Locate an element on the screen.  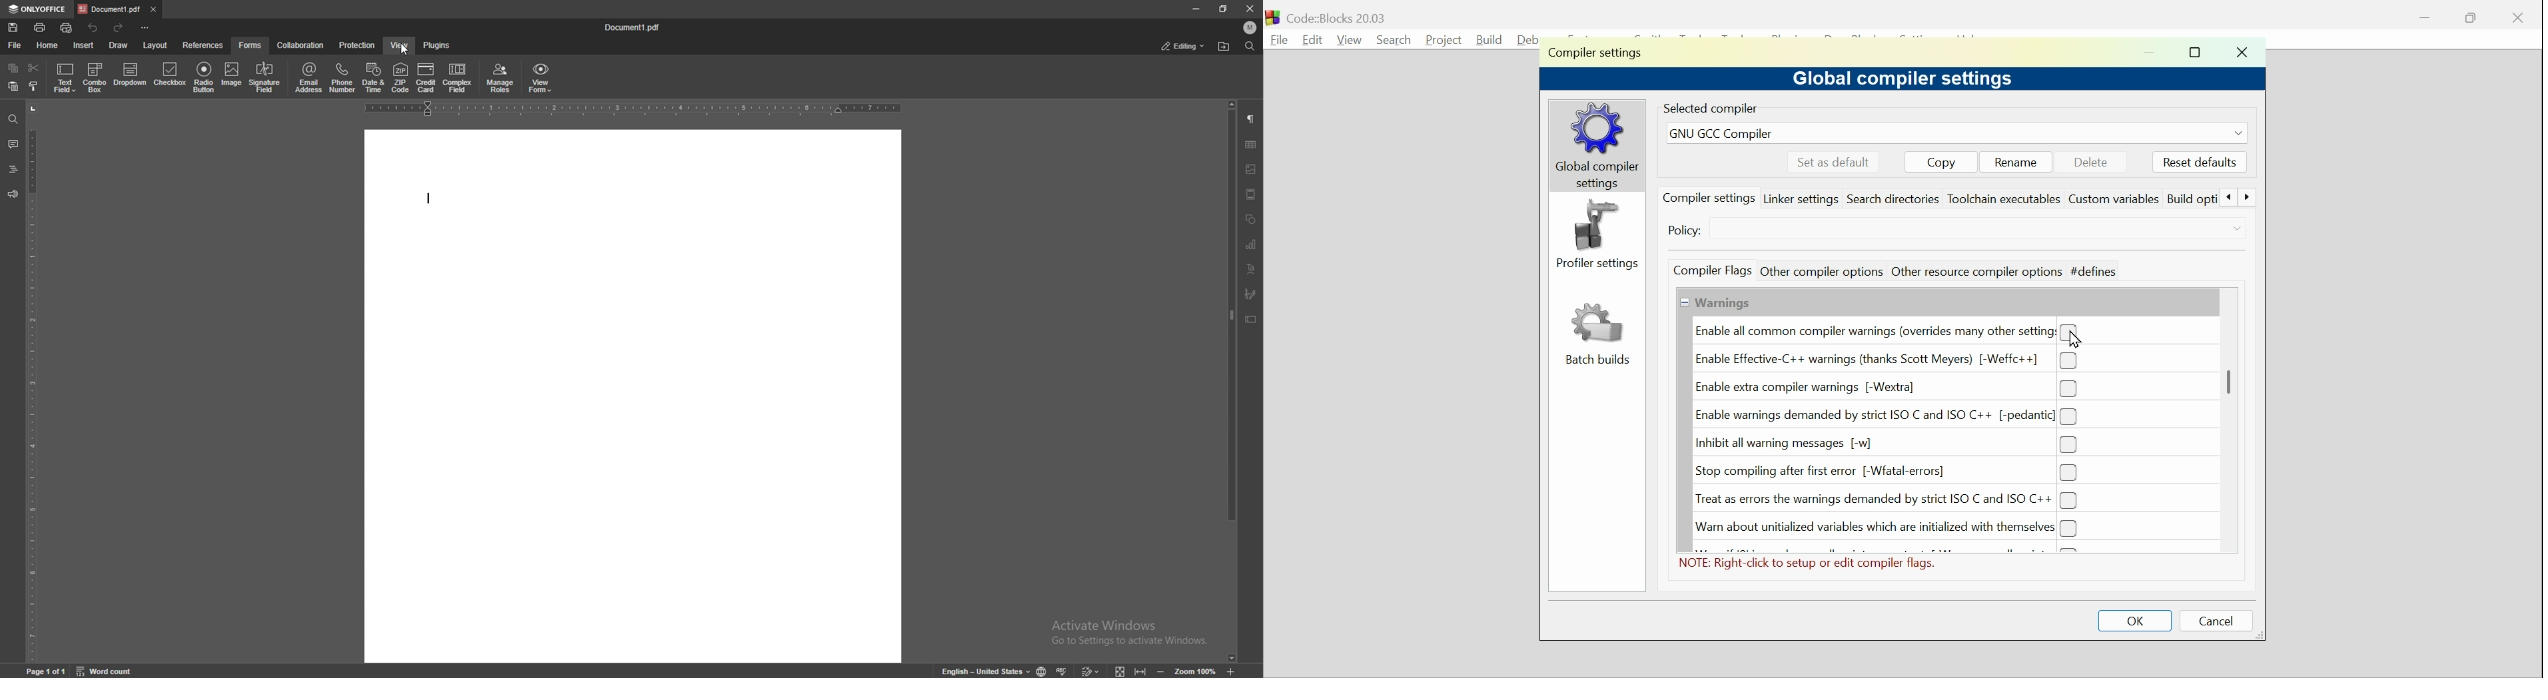
Rename is located at coordinates (2015, 161).